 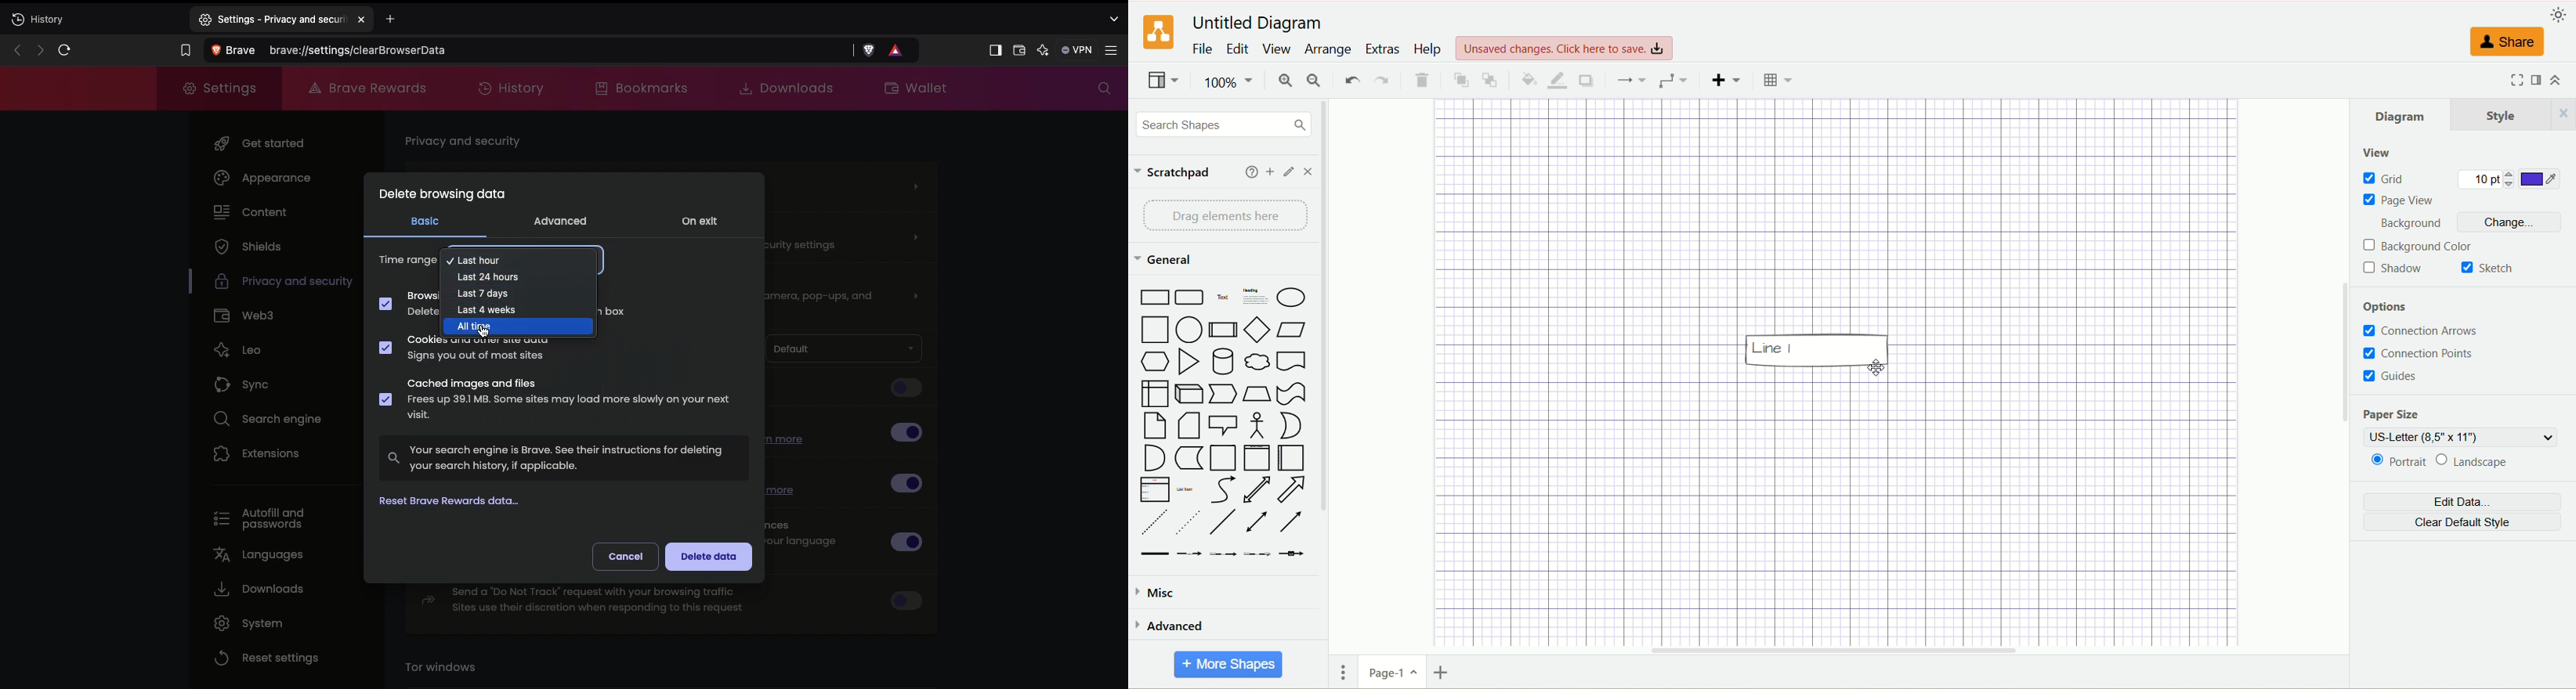 I want to click on Search, so click(x=1100, y=88).